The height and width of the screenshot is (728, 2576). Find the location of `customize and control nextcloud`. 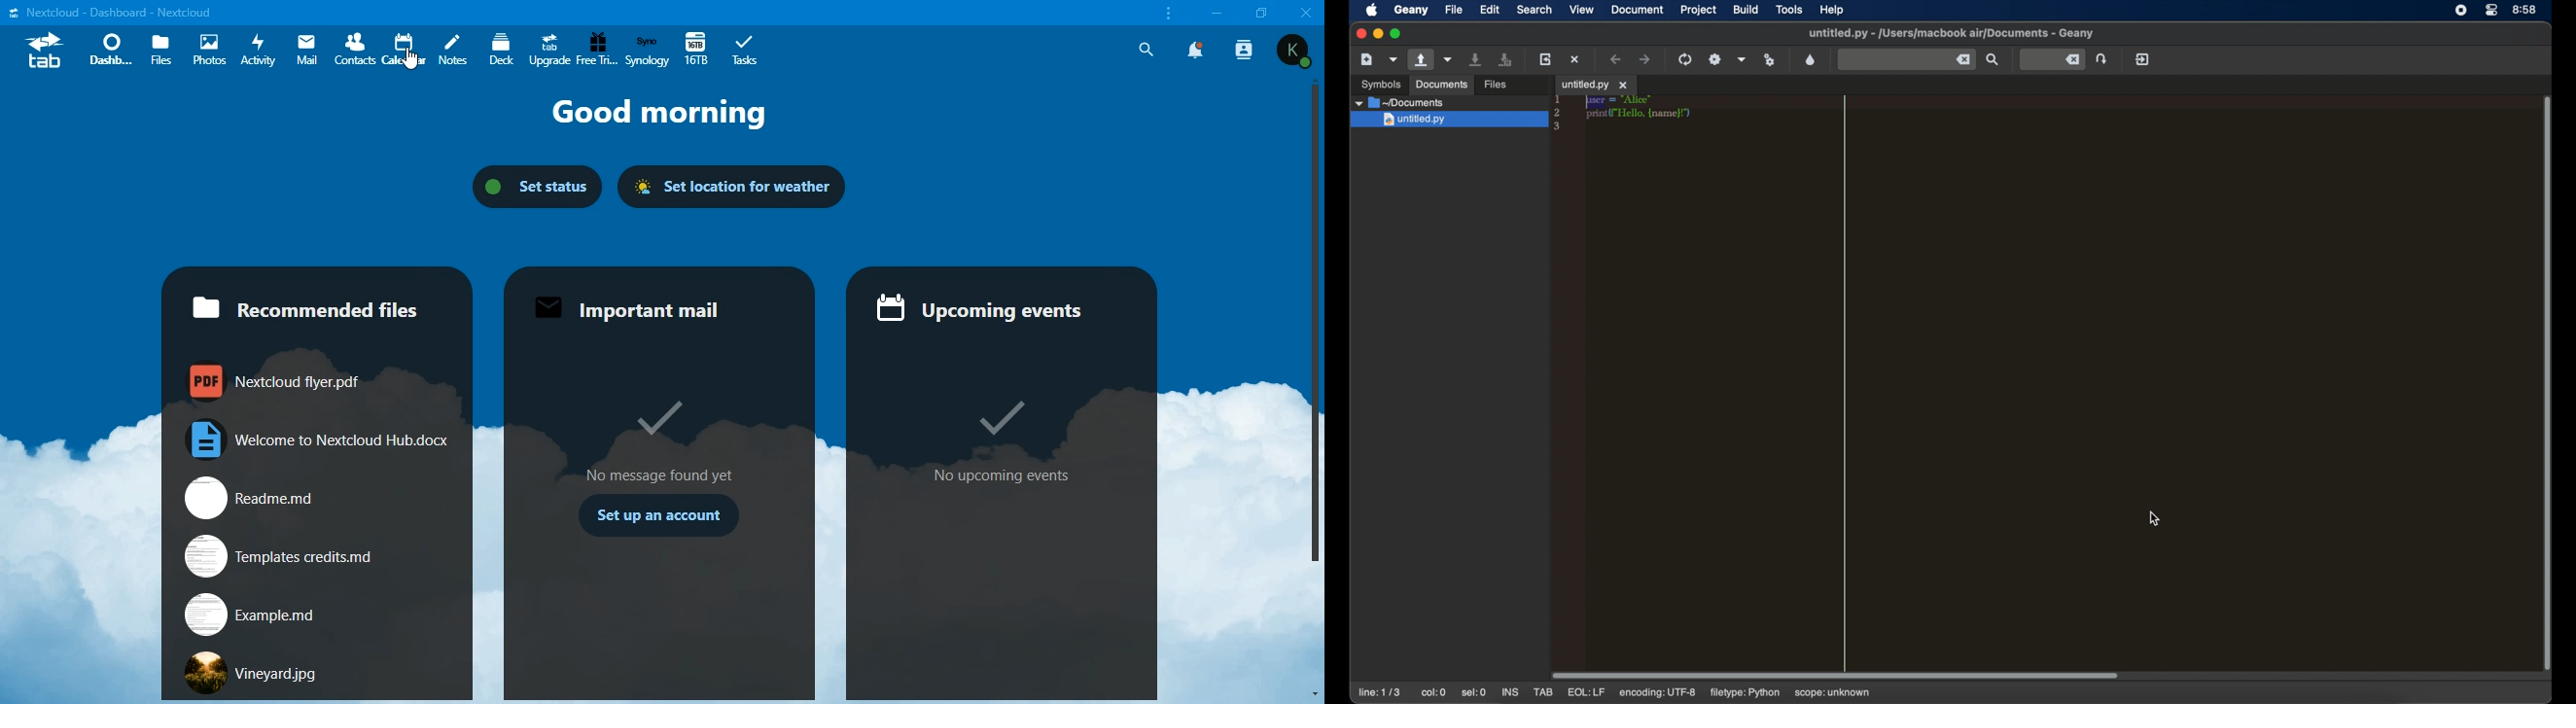

customize and control nextcloud is located at coordinates (1169, 15).